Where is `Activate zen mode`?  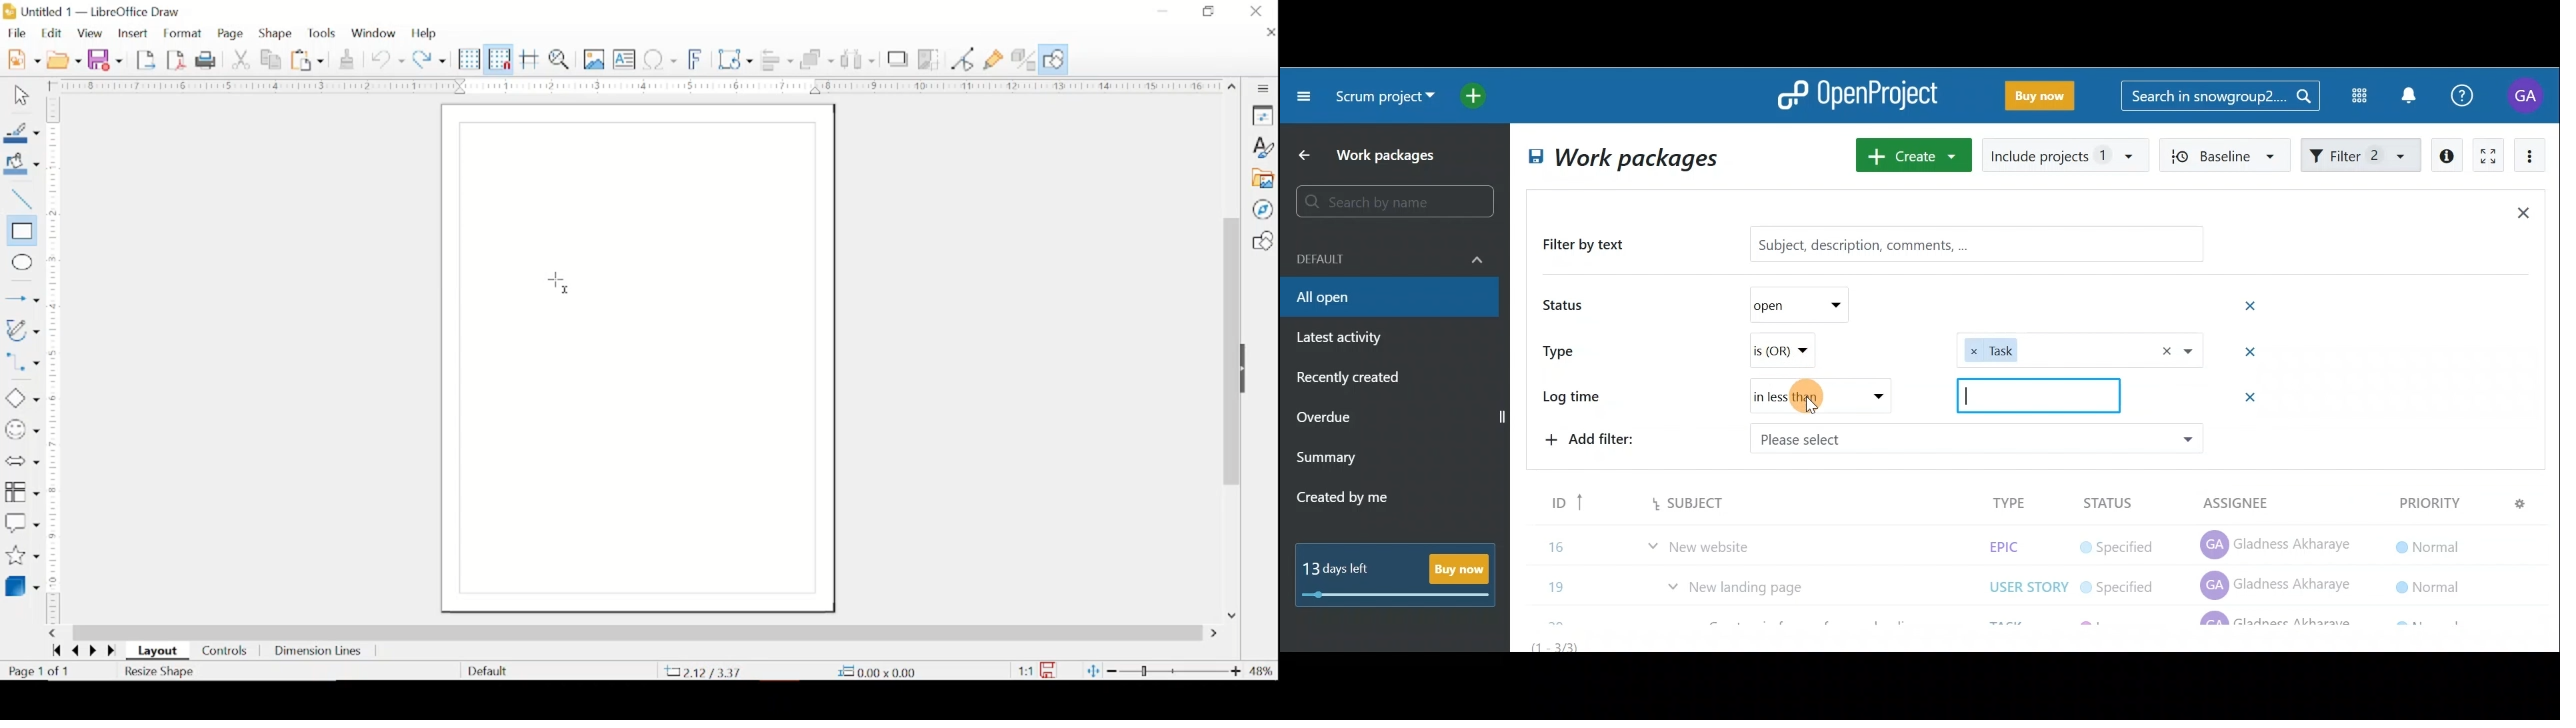 Activate zen mode is located at coordinates (2486, 157).